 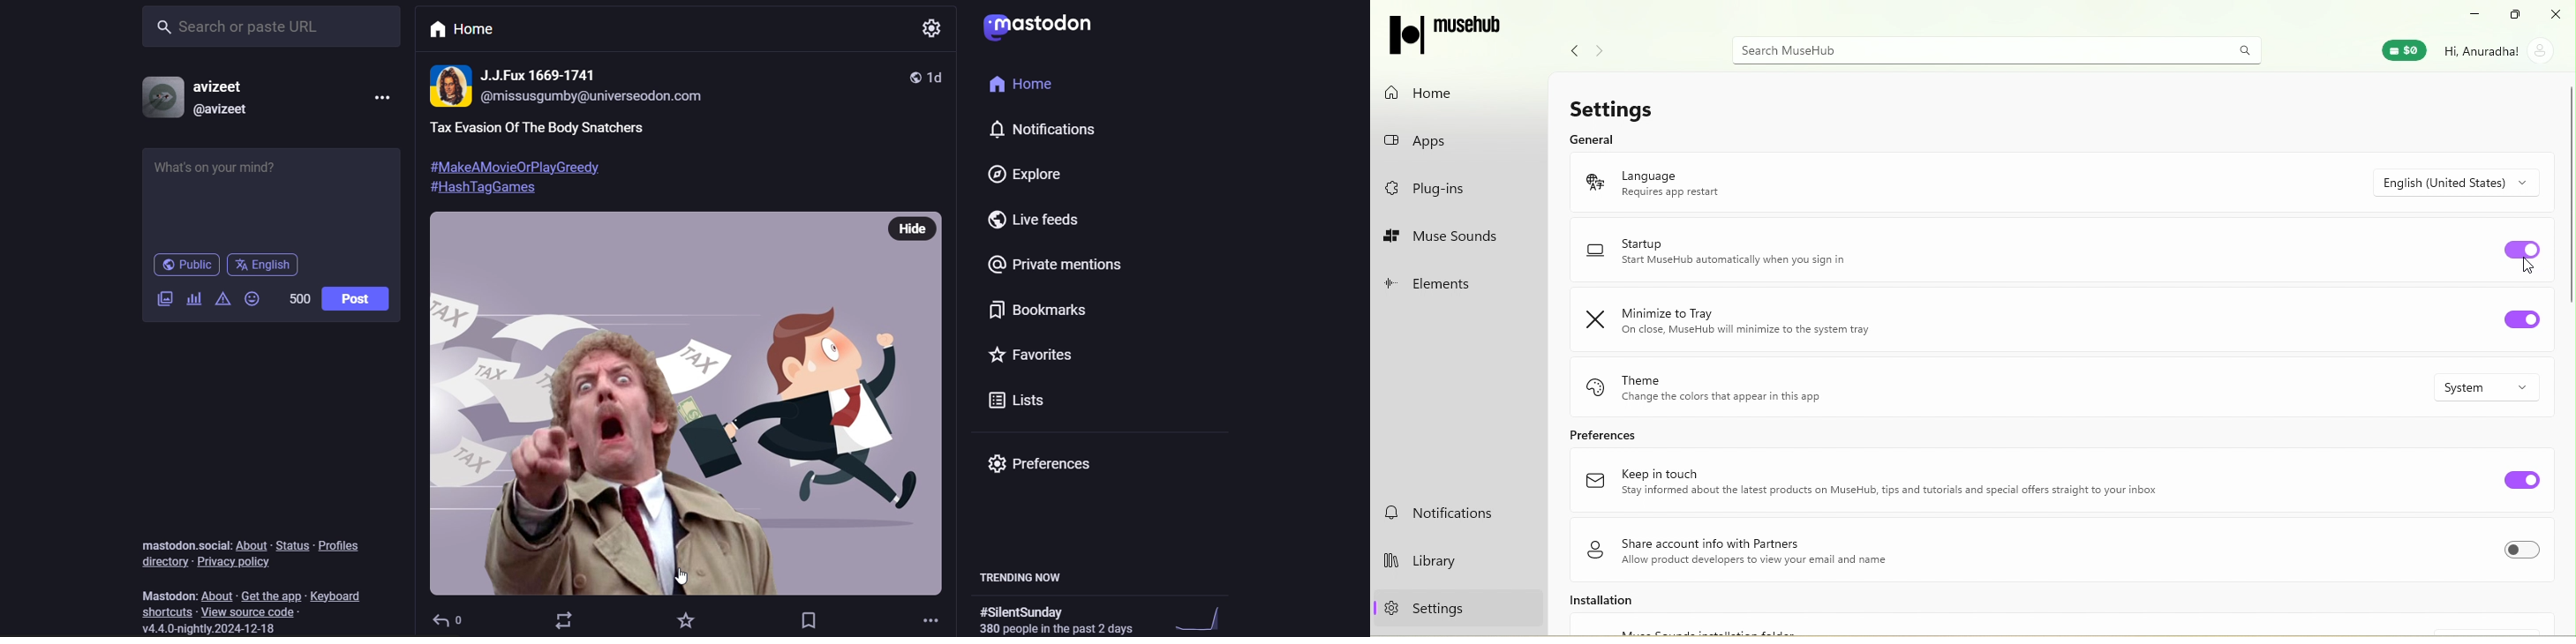 I want to click on bookmark, so click(x=1045, y=309).